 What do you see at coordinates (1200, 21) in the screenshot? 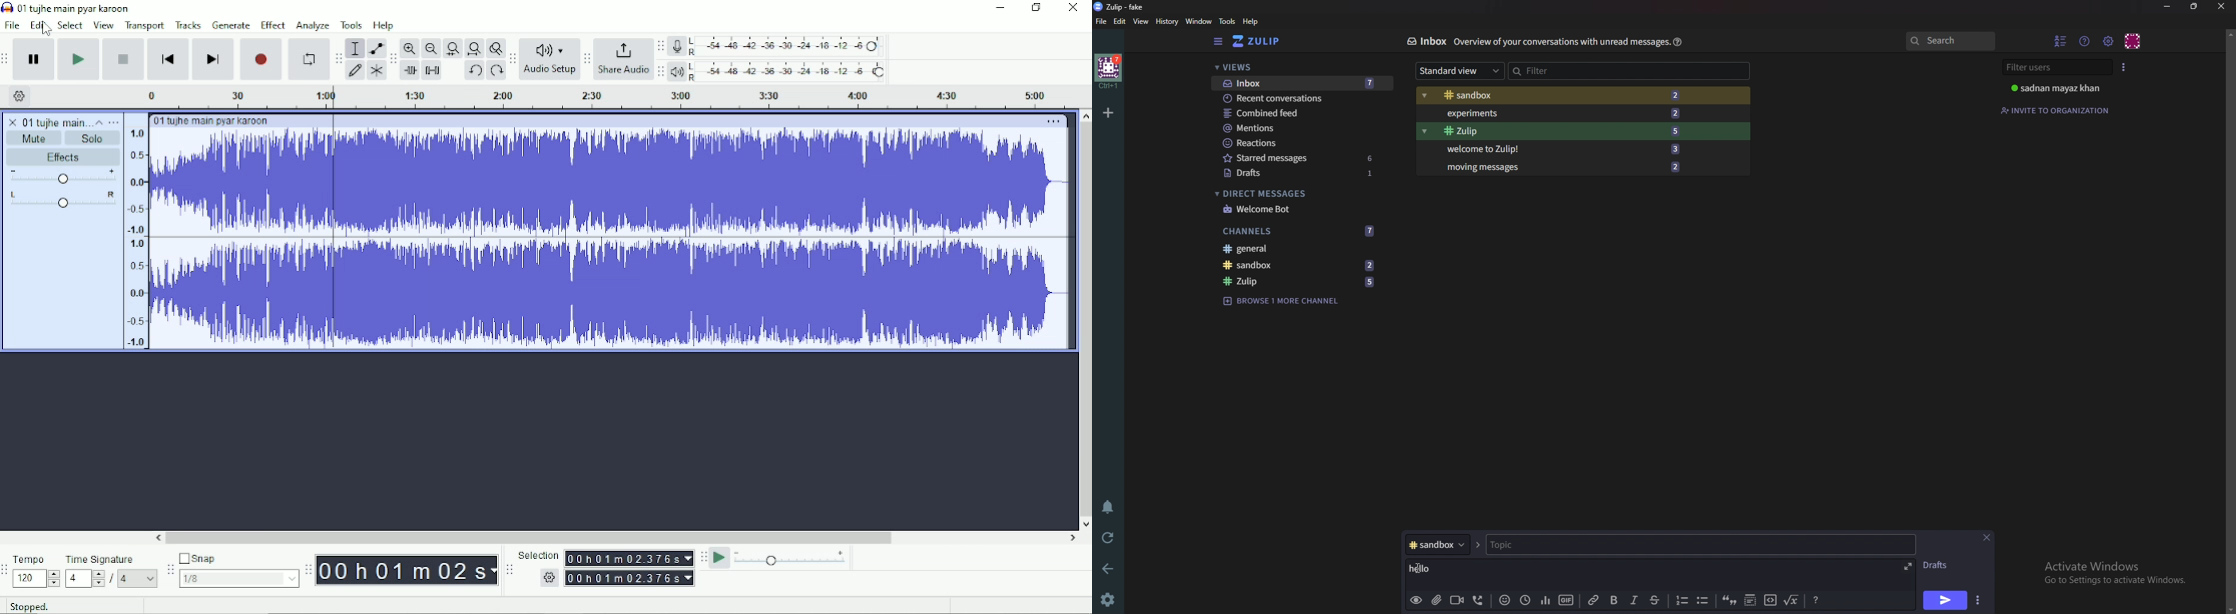
I see `Window` at bounding box center [1200, 21].